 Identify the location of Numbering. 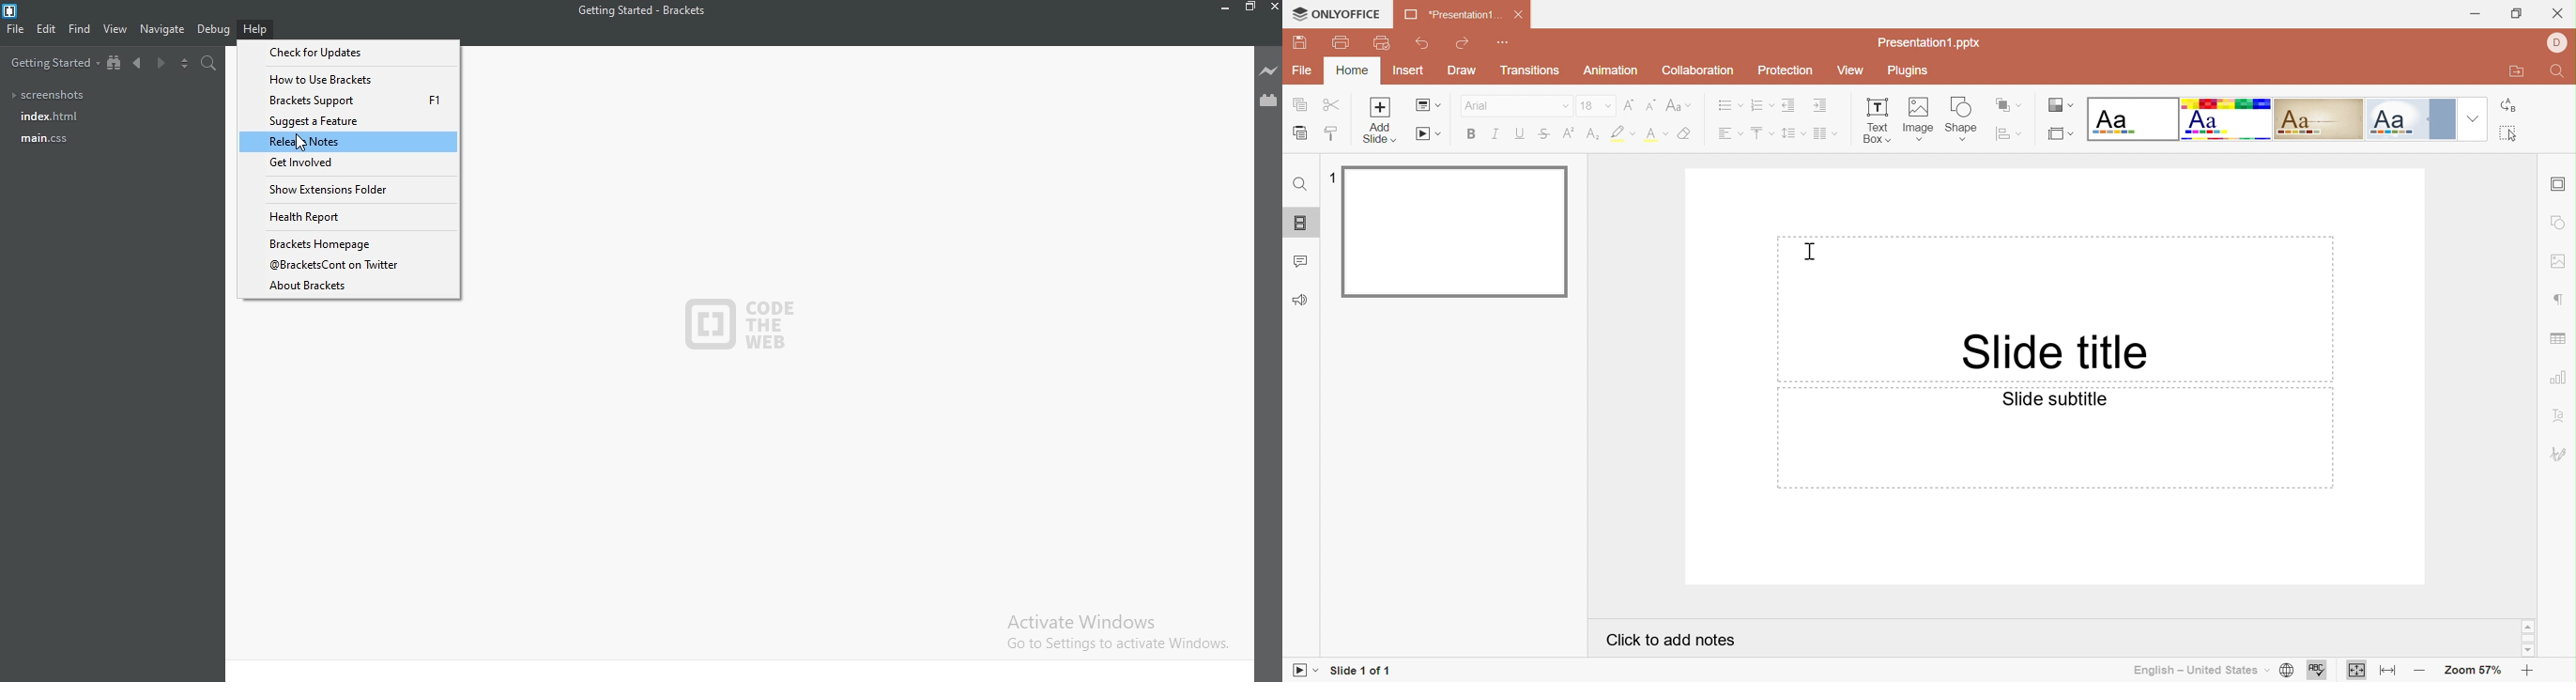
(1756, 106).